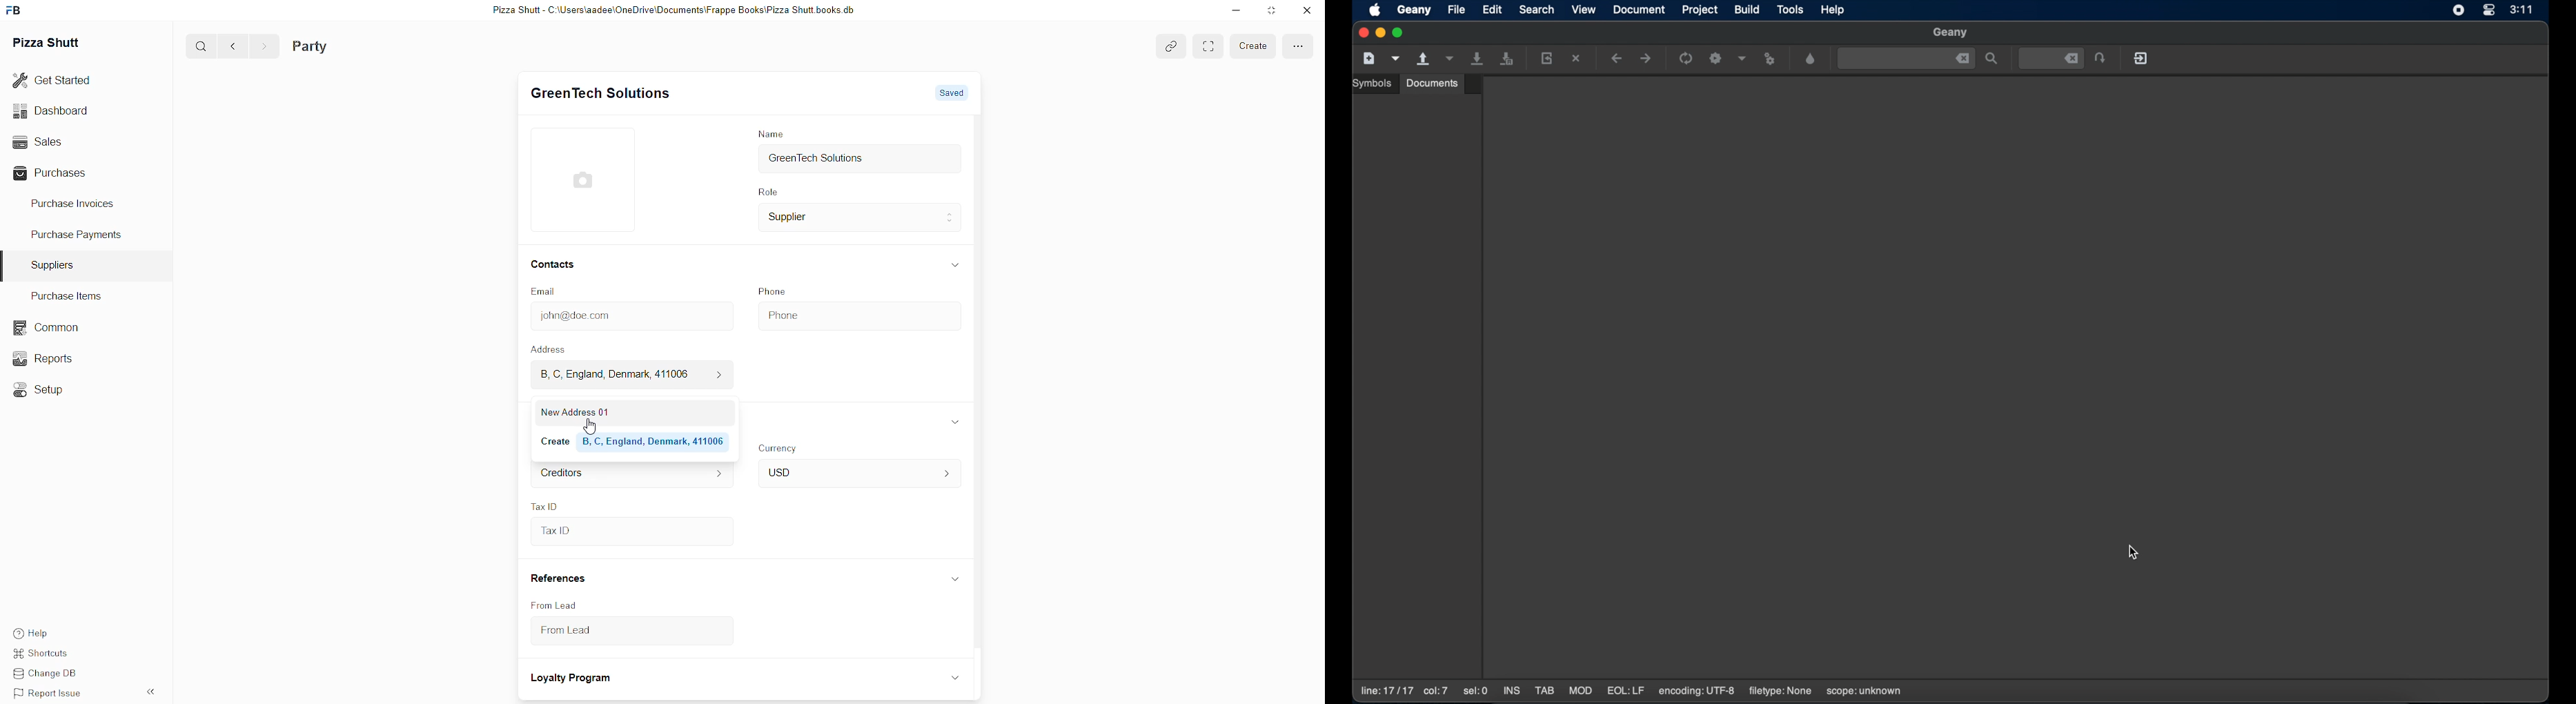 The height and width of the screenshot is (728, 2576). What do you see at coordinates (1235, 12) in the screenshot?
I see `minimize` at bounding box center [1235, 12].